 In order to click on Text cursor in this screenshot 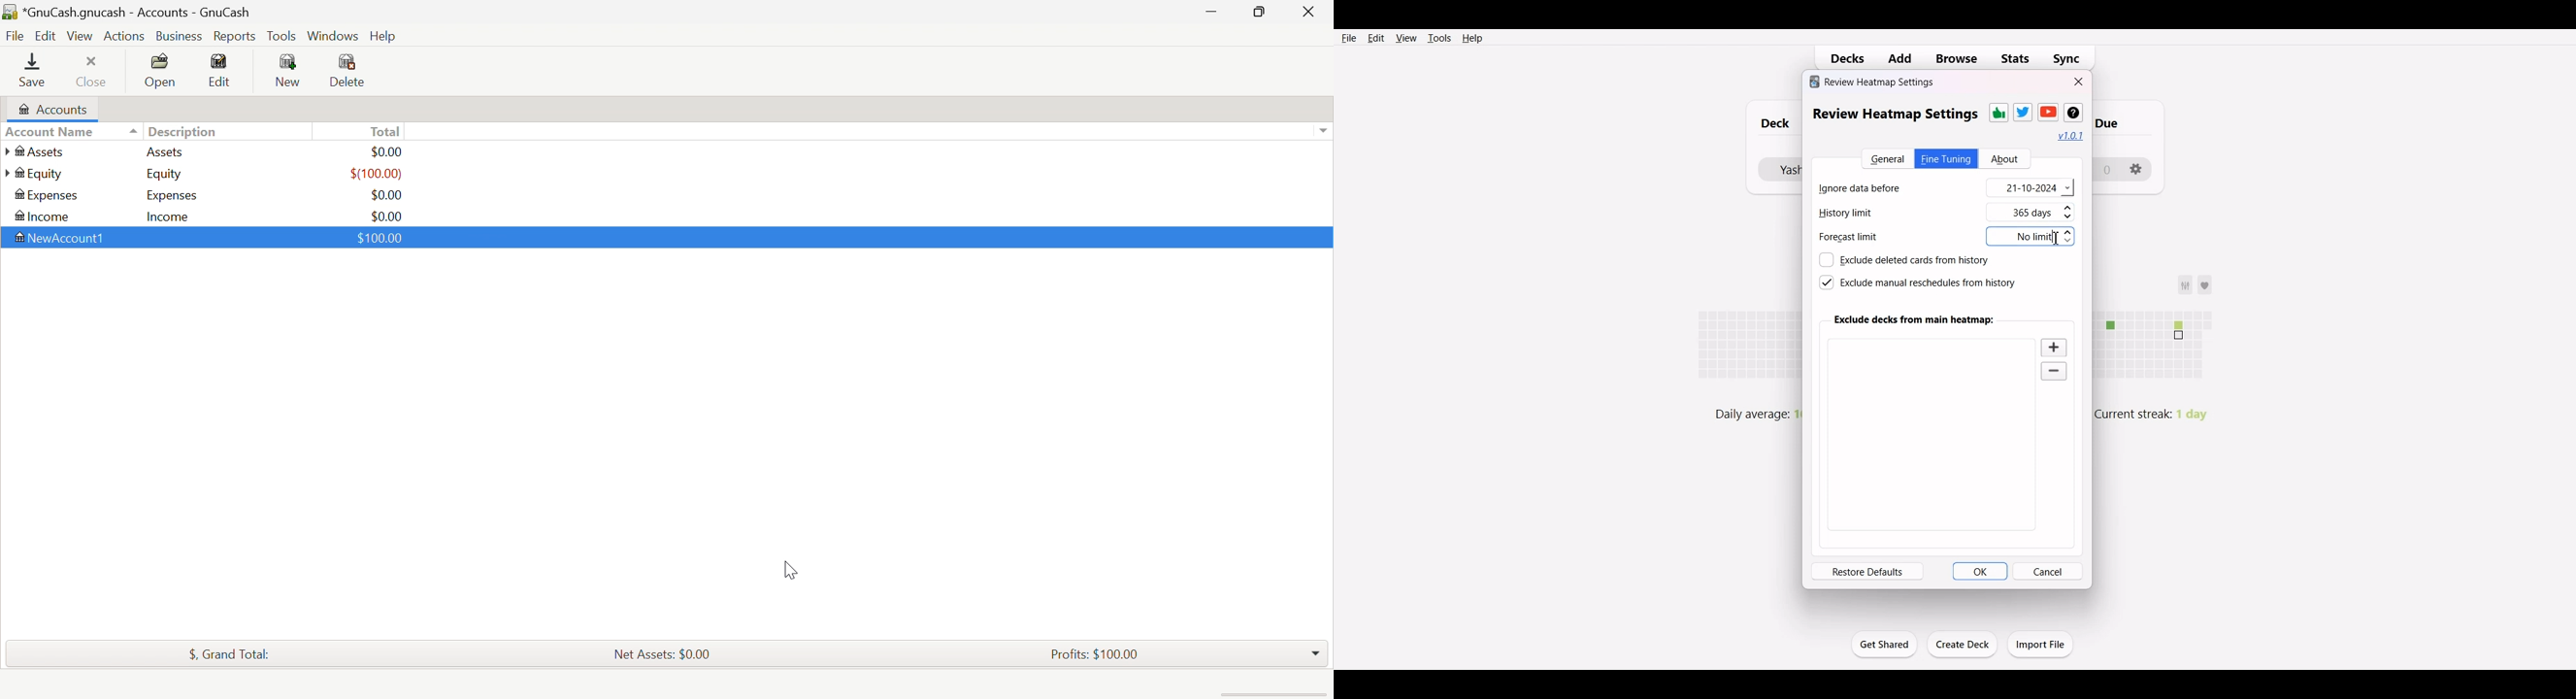, I will do `click(2057, 238)`.